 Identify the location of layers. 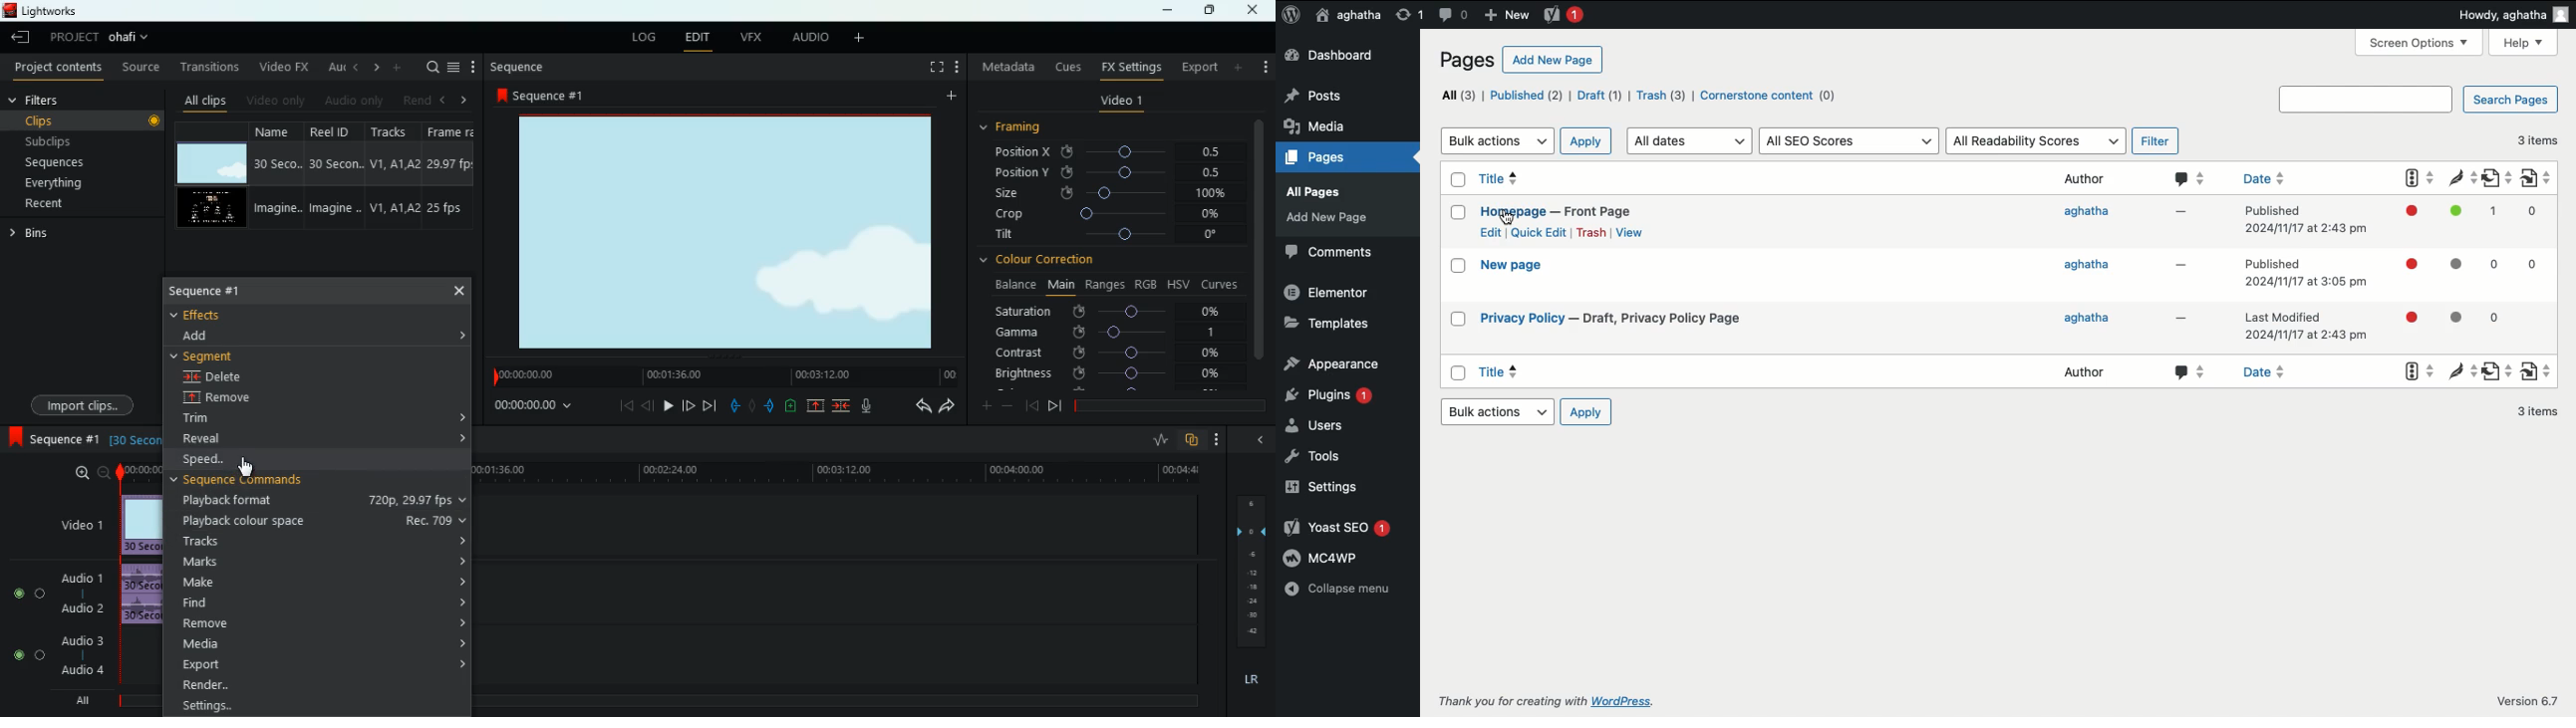
(1249, 568).